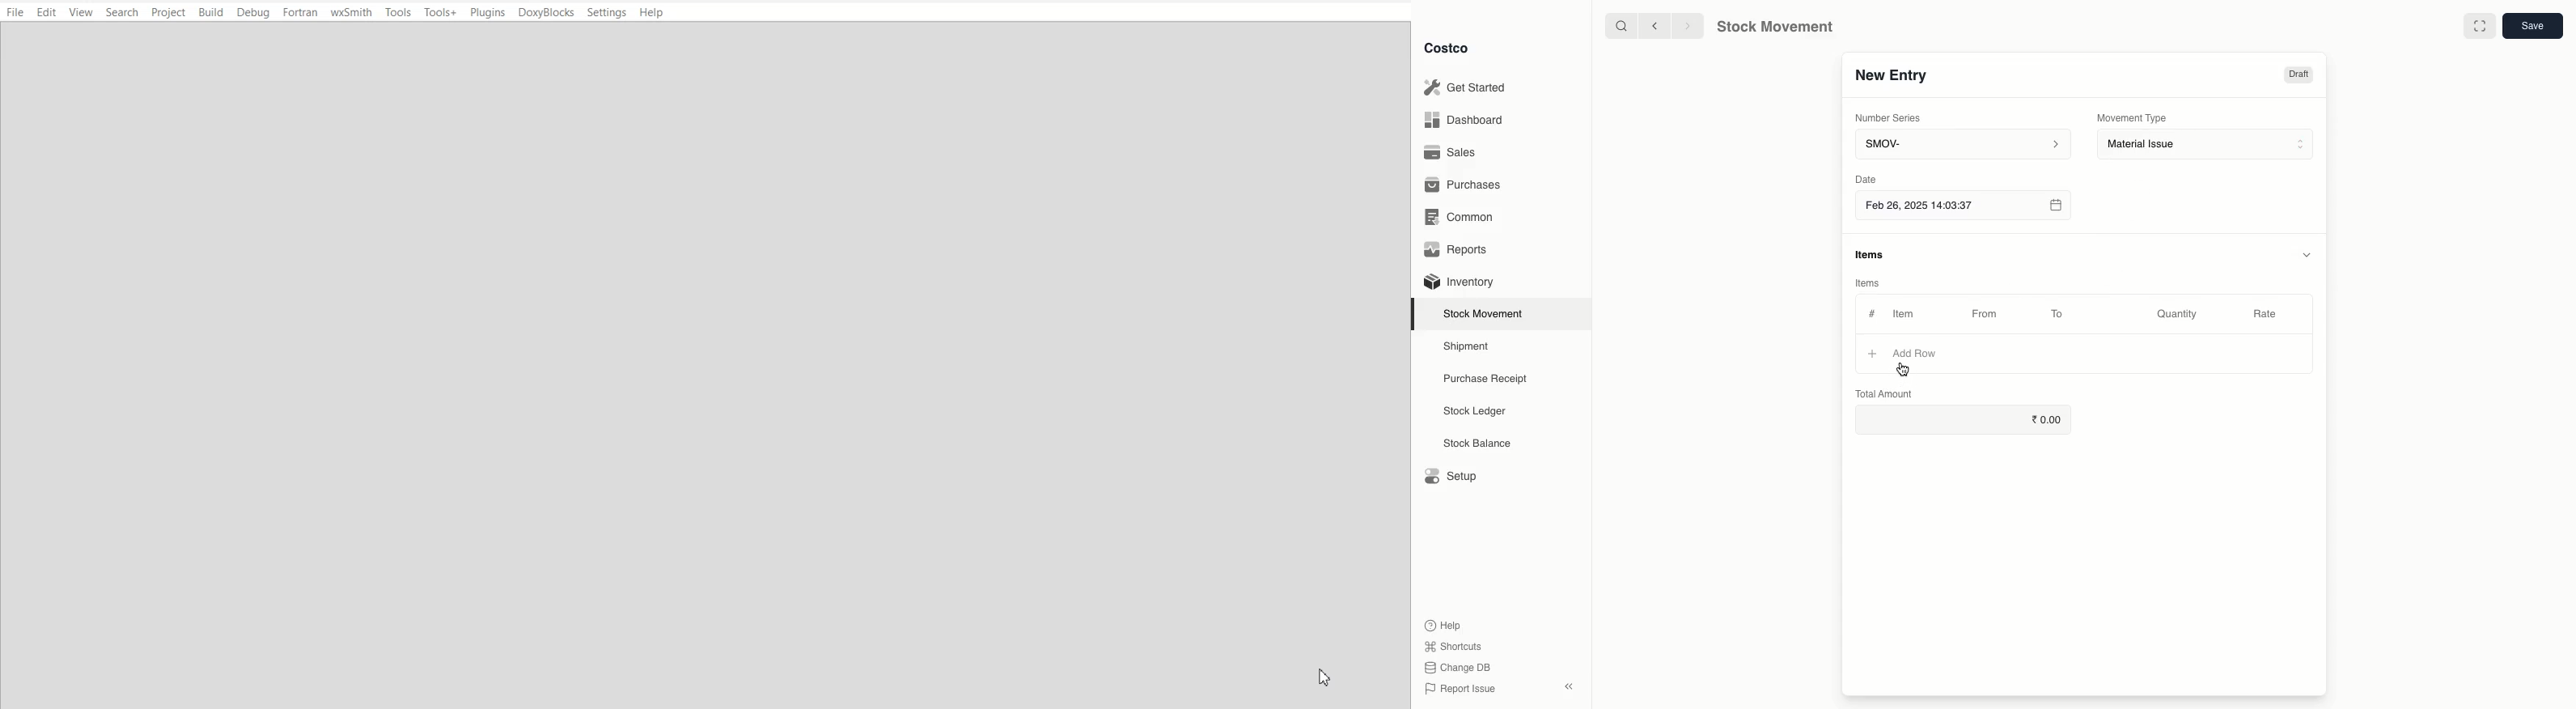  What do you see at coordinates (1657, 27) in the screenshot?
I see `backward` at bounding box center [1657, 27].